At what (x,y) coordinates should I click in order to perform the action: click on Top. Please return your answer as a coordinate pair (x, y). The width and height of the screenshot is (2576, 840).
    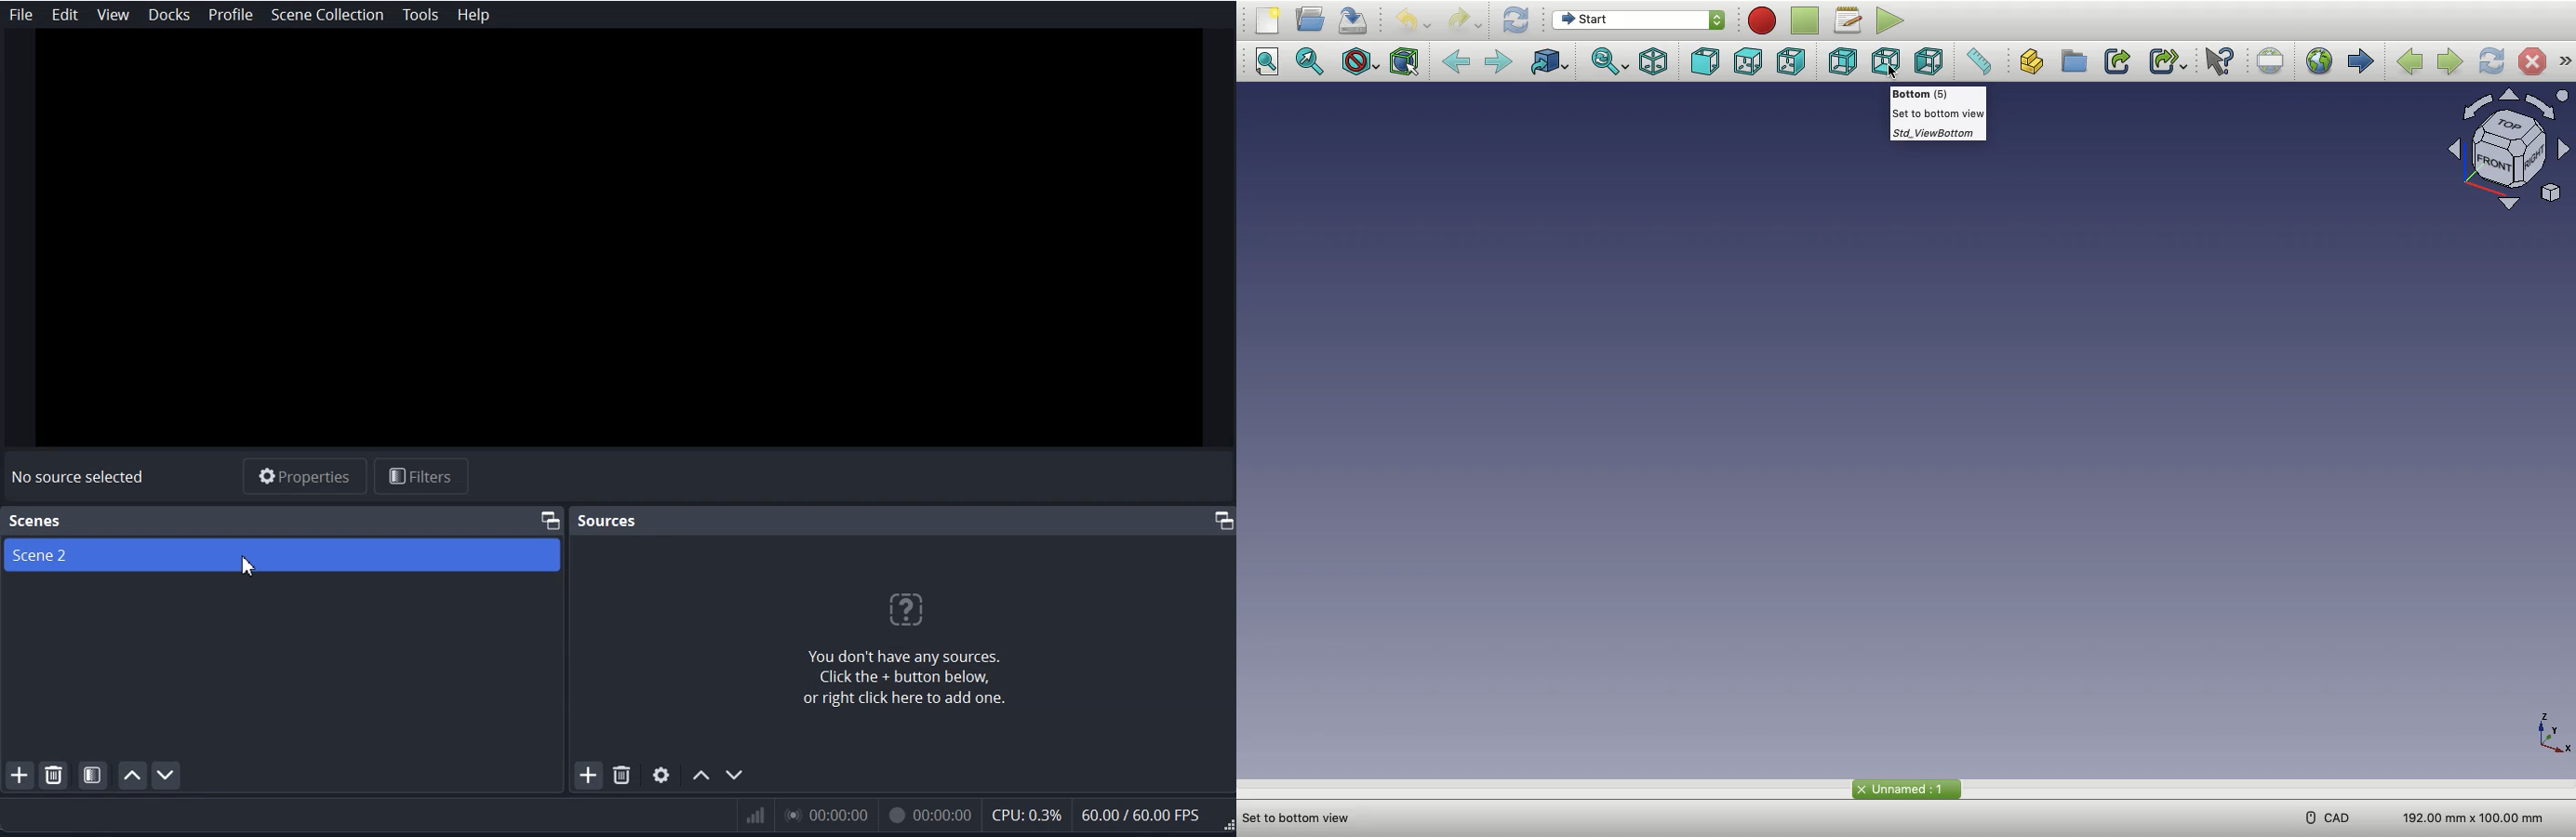
    Looking at the image, I should click on (1751, 62).